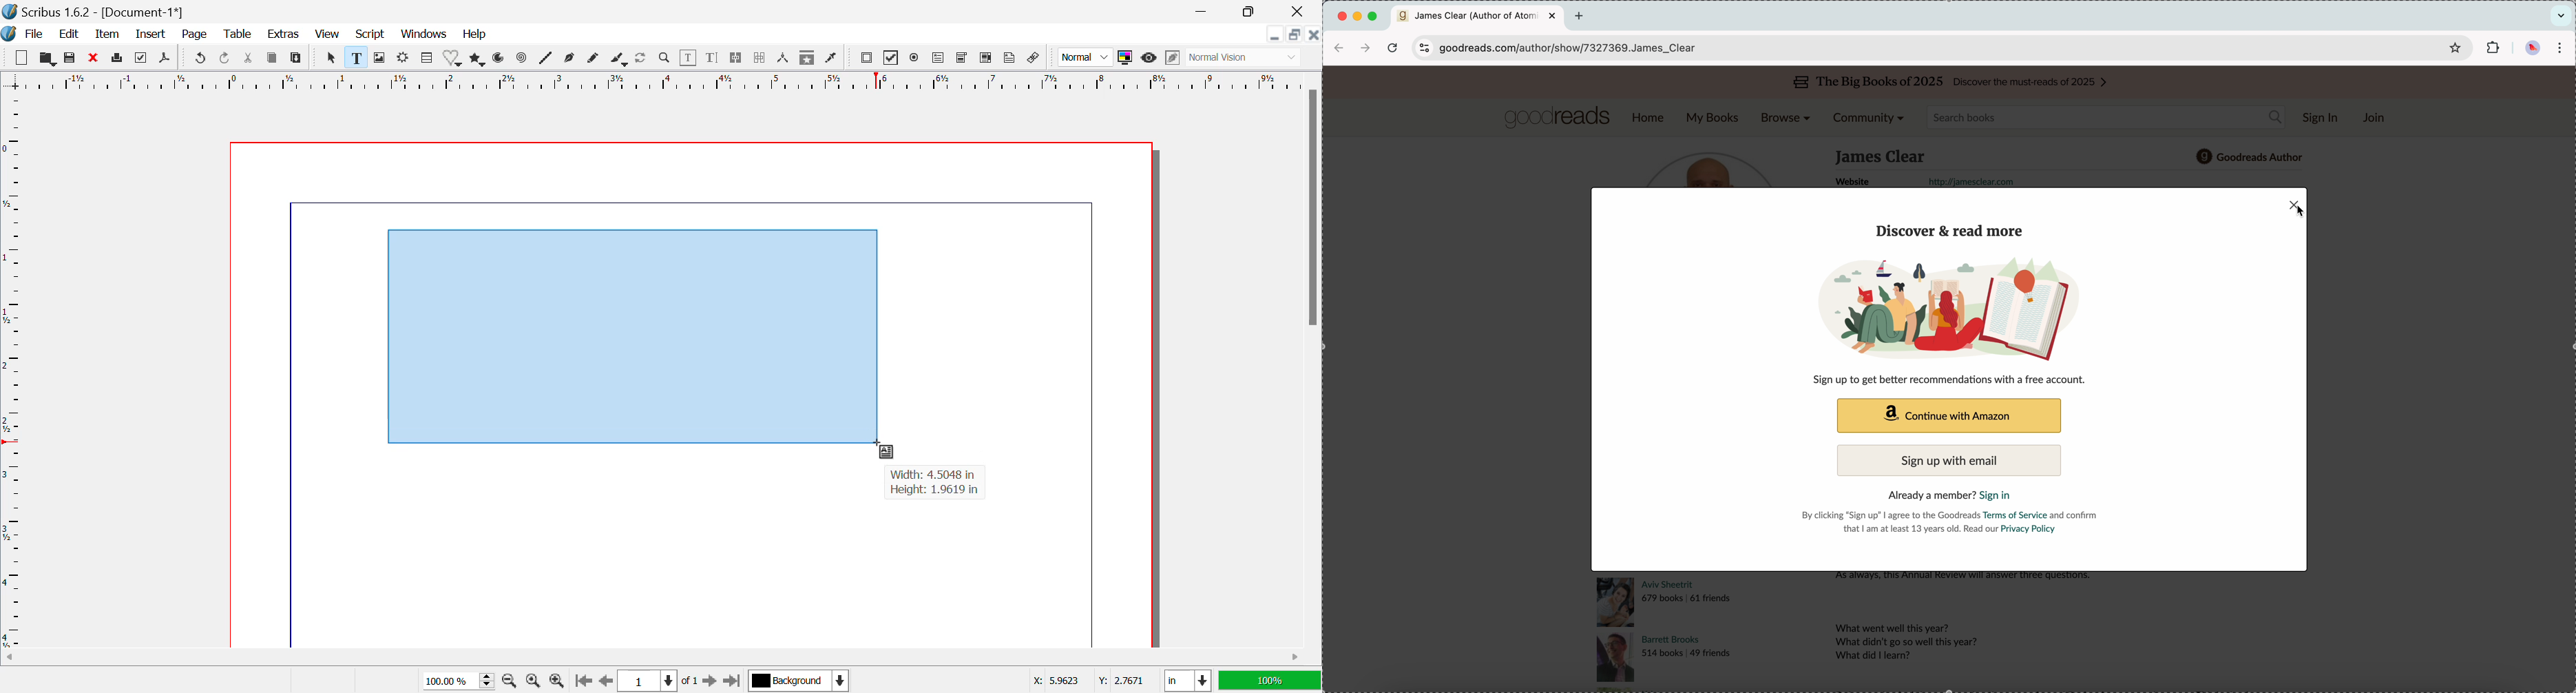 Image resolution: width=2576 pixels, height=700 pixels. What do you see at coordinates (1577, 48) in the screenshot?
I see `goodreads.com/author/show/7327369.James_Clear` at bounding box center [1577, 48].